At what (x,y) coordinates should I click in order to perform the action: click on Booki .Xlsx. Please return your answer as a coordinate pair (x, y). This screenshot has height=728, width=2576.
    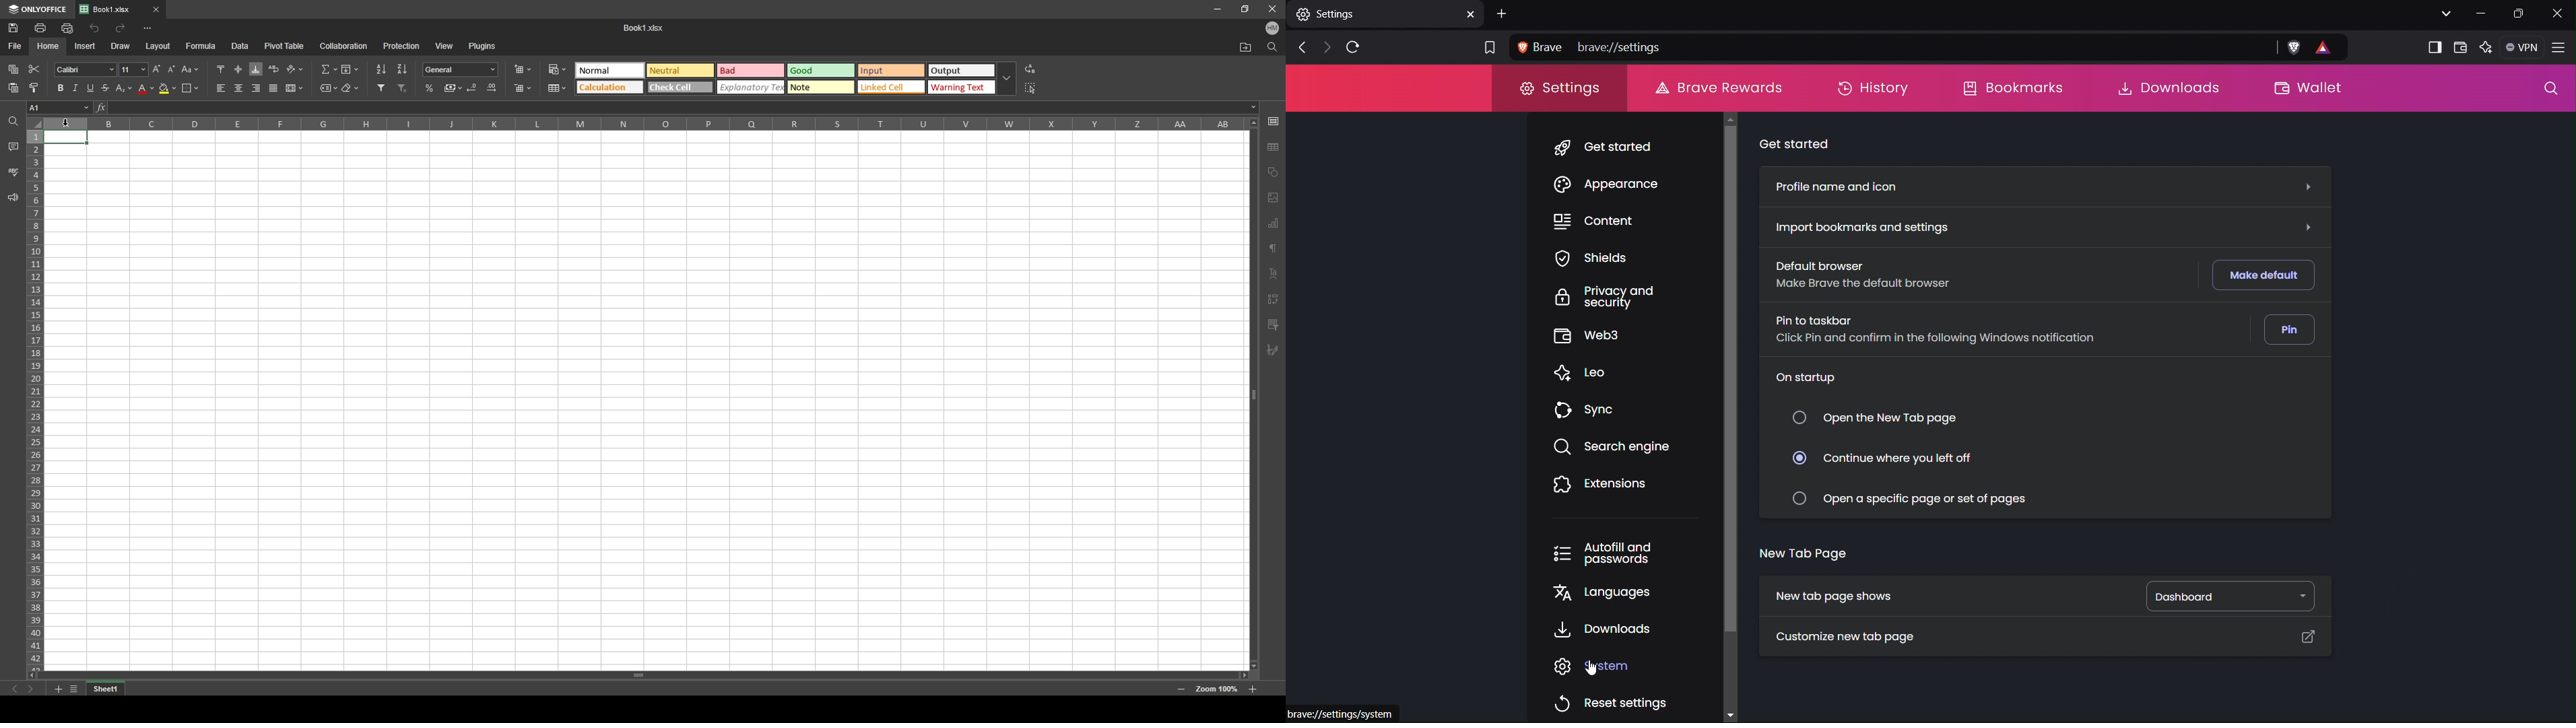
    Looking at the image, I should click on (648, 28).